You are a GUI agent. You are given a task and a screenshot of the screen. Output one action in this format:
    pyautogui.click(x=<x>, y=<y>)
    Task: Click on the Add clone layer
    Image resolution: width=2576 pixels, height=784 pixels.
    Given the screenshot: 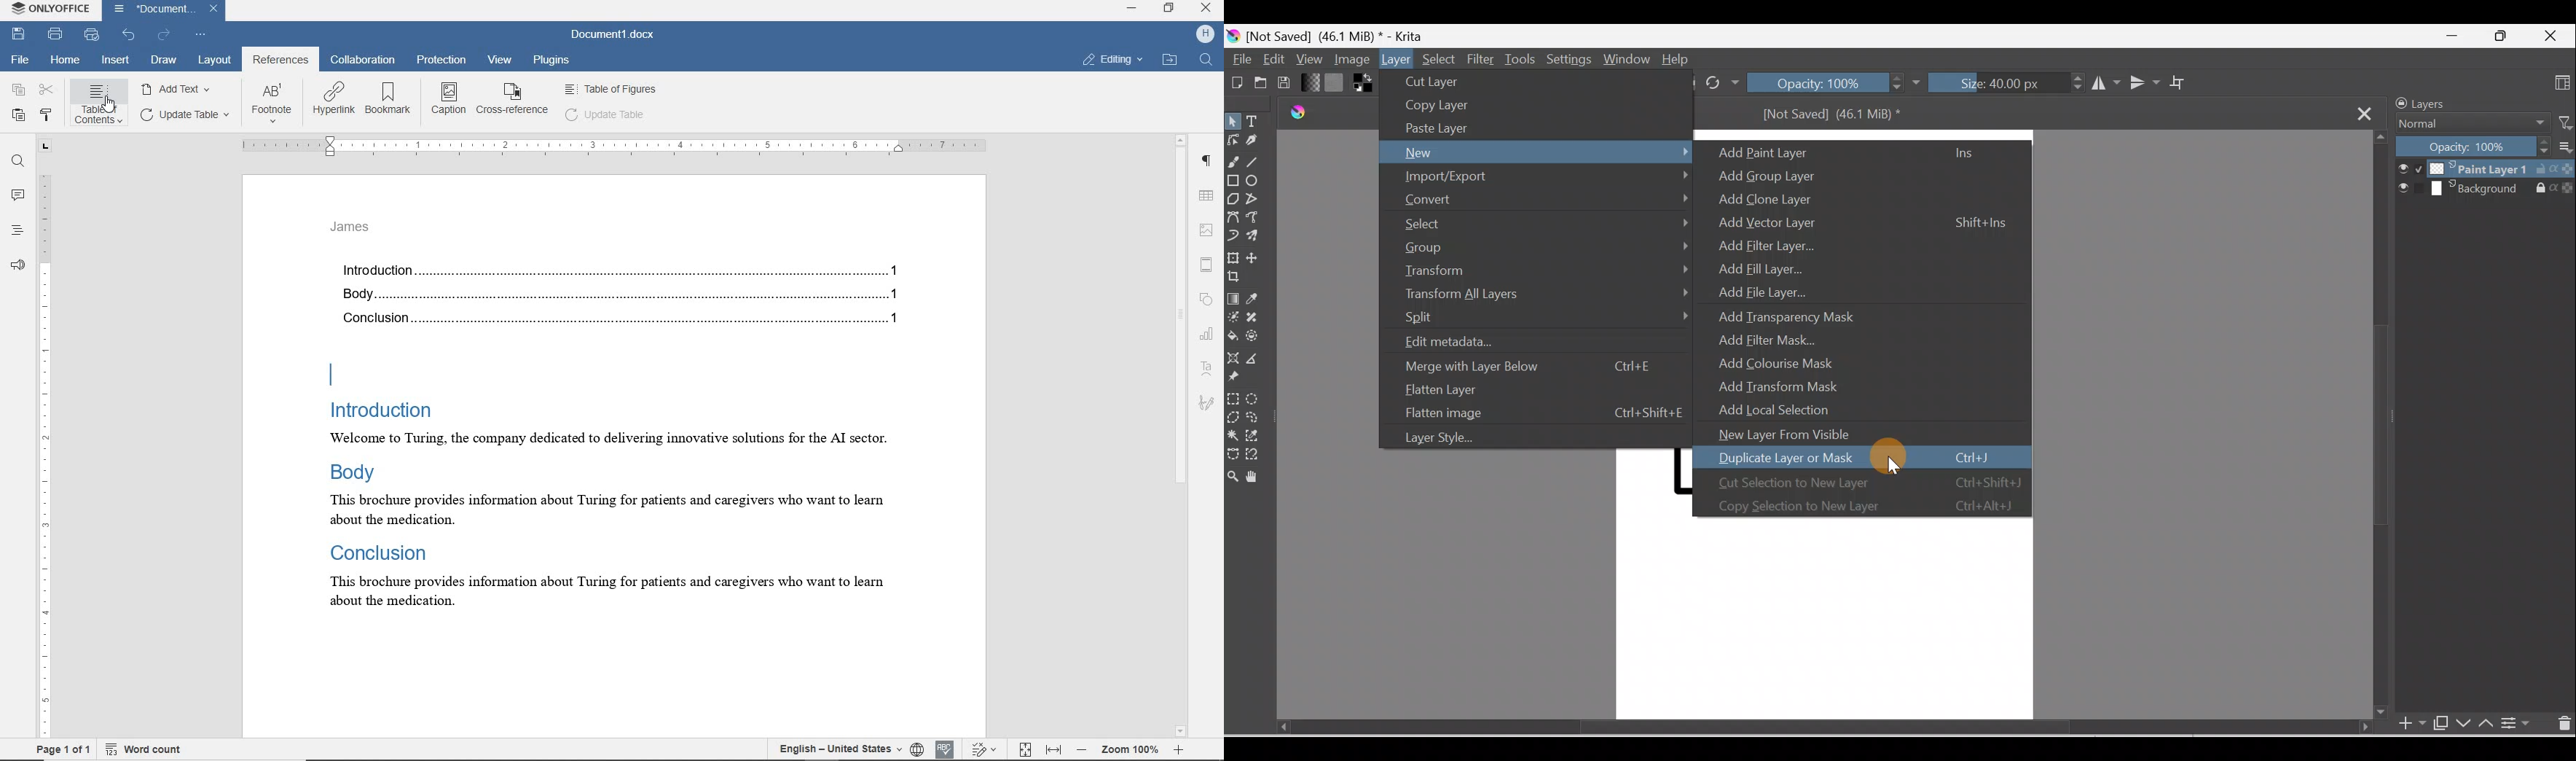 What is the action you would take?
    pyautogui.click(x=1772, y=200)
    